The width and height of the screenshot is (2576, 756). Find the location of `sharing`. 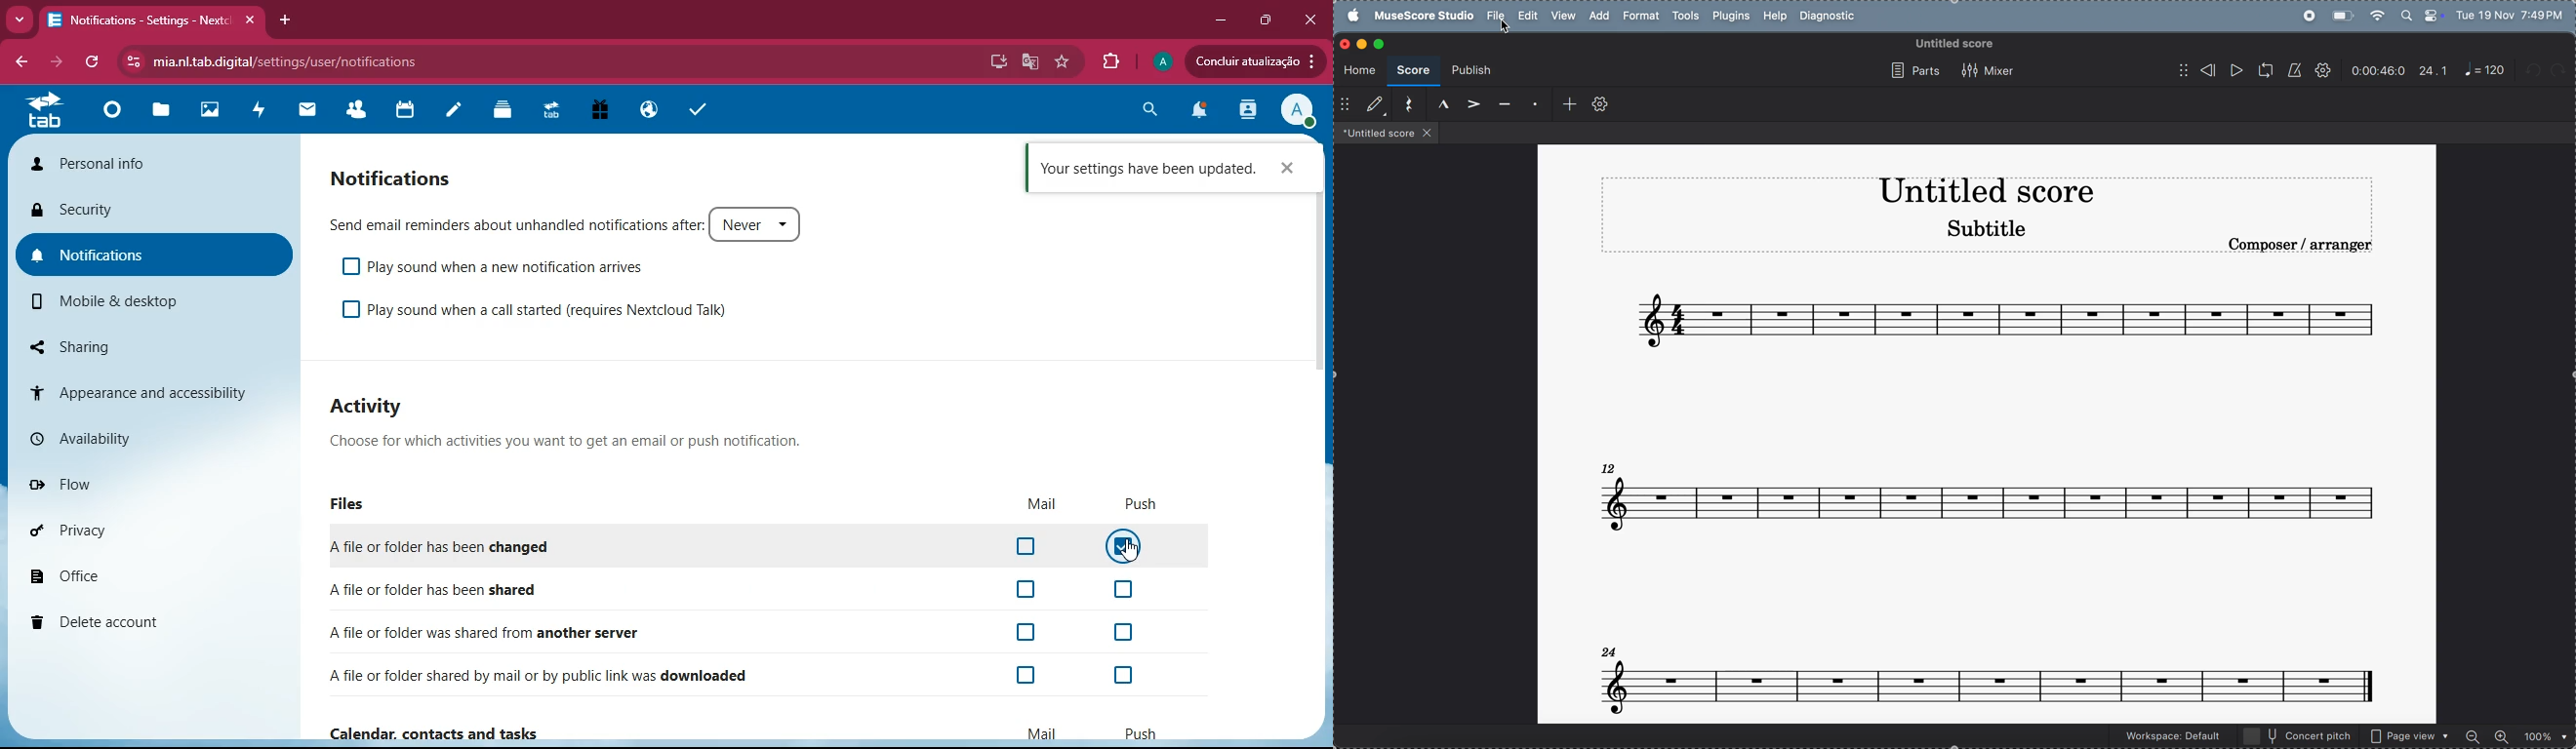

sharing is located at coordinates (126, 345).